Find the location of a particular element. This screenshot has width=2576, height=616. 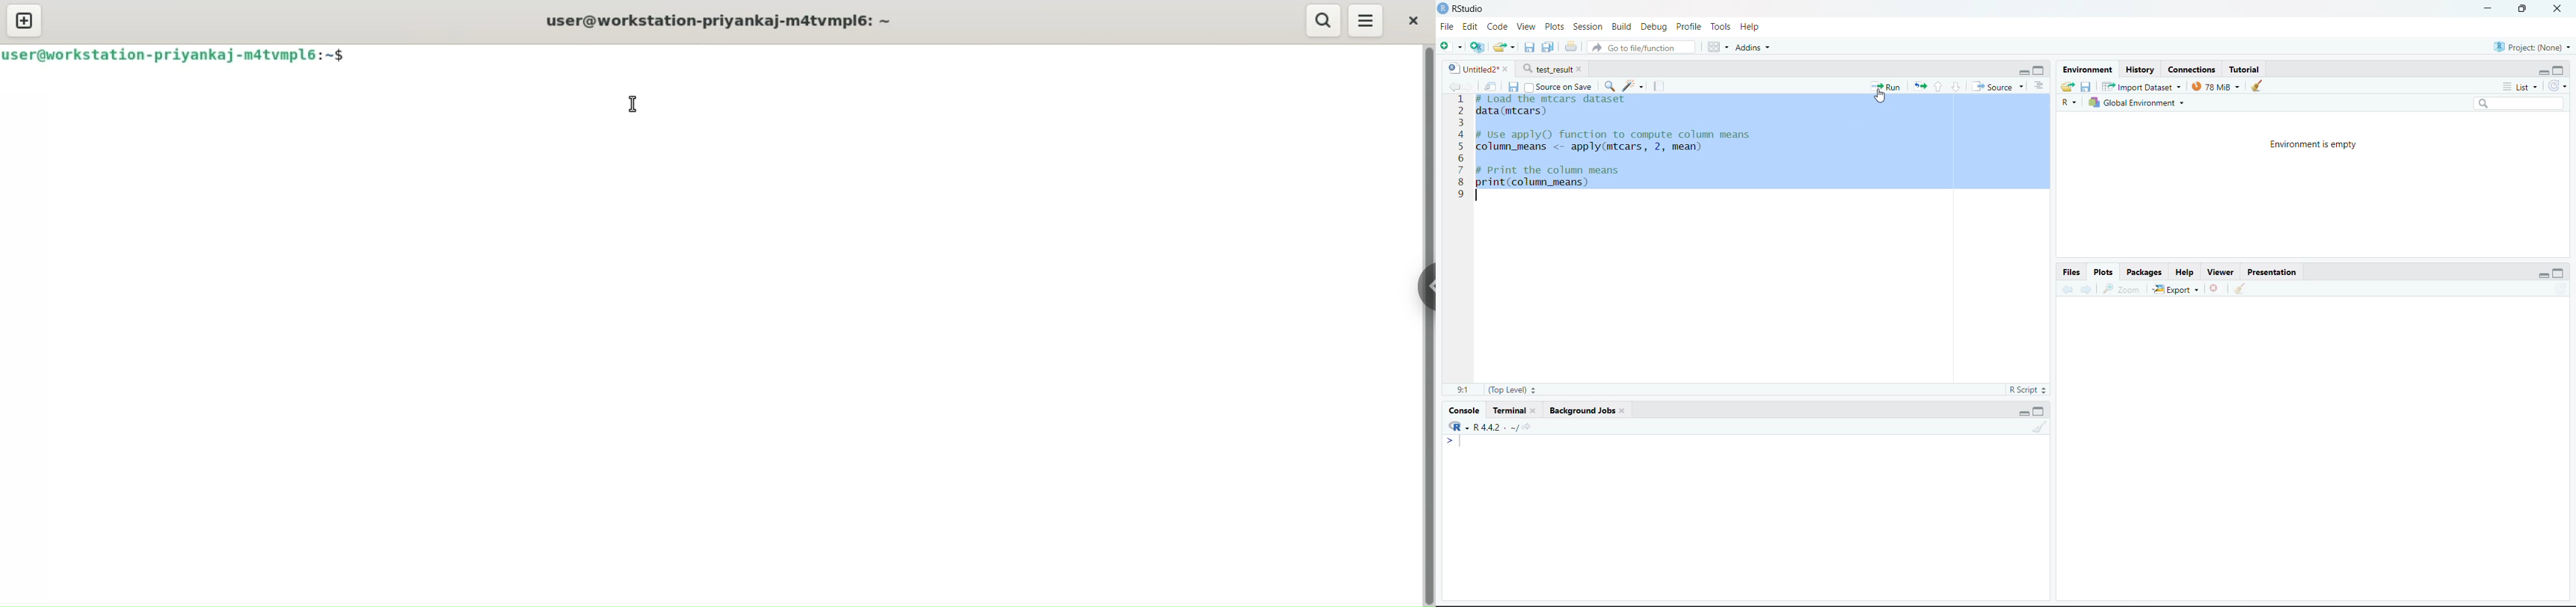

Go to next section/chunk (Ctrl + pgDn) is located at coordinates (1956, 86).